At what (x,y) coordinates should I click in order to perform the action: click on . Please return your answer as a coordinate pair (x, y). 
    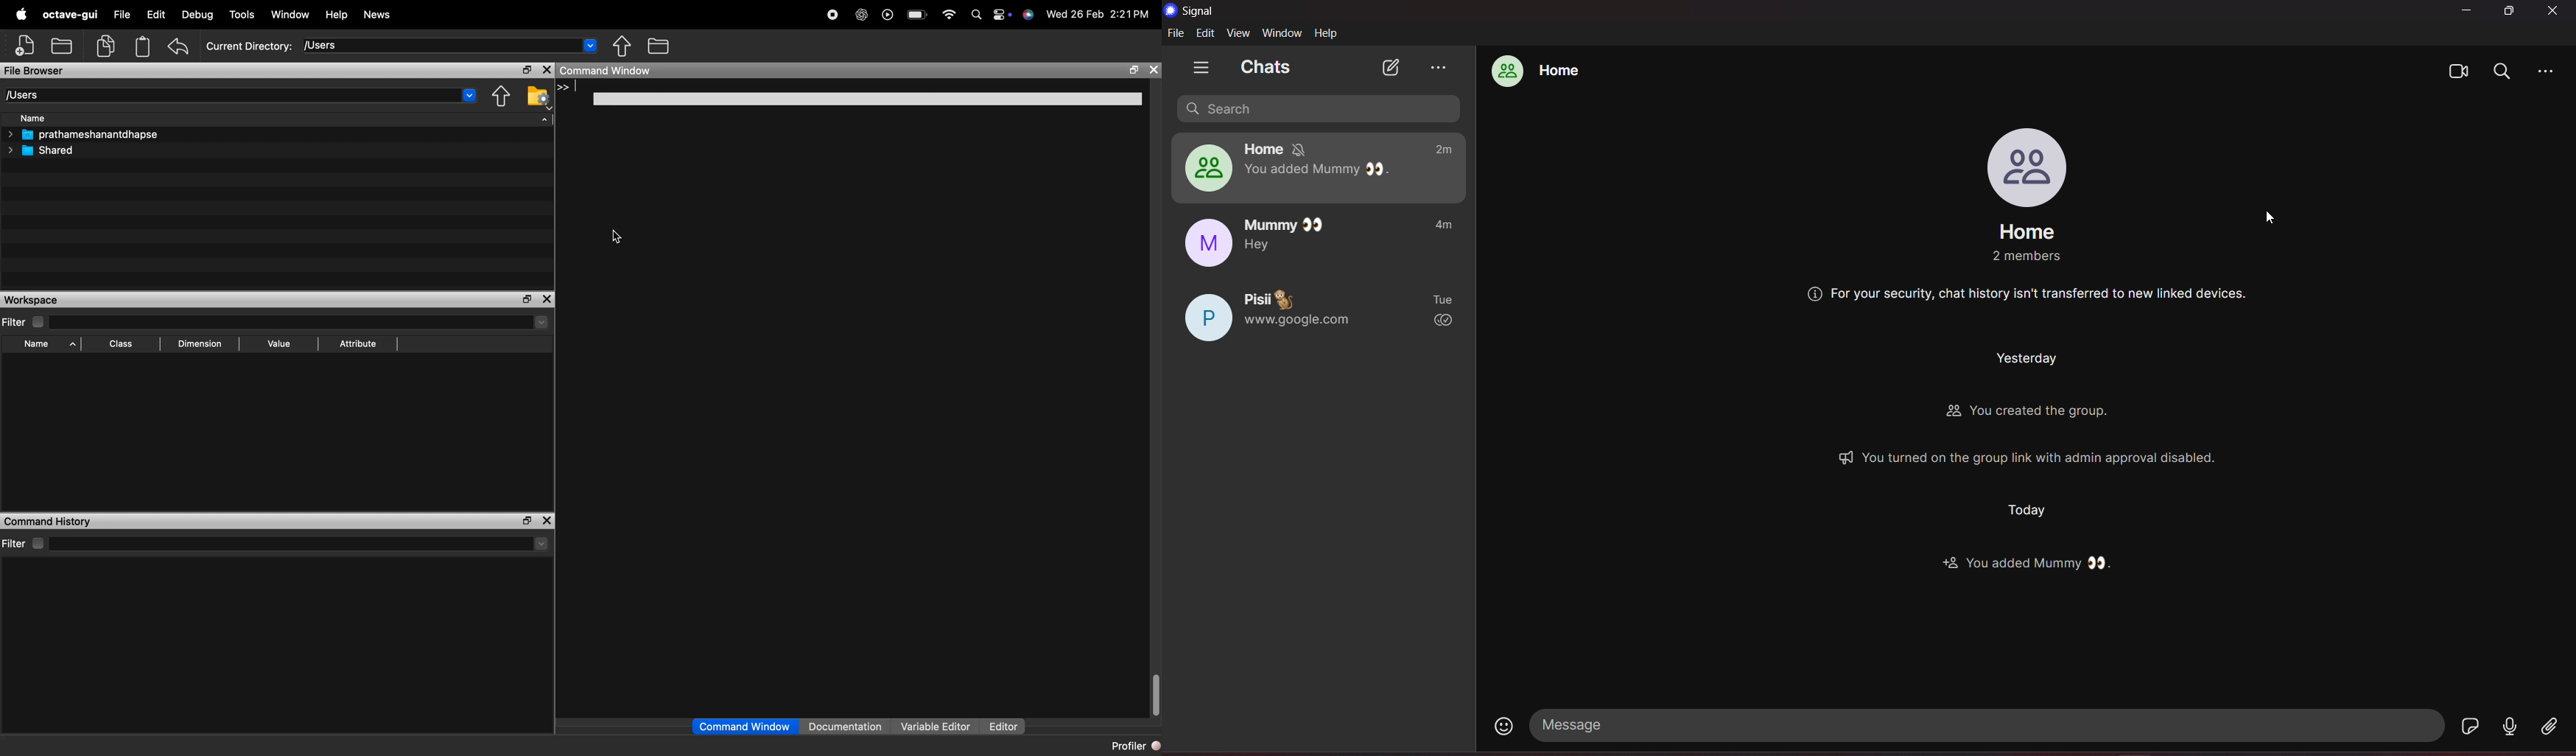
    Looking at the image, I should click on (2026, 458).